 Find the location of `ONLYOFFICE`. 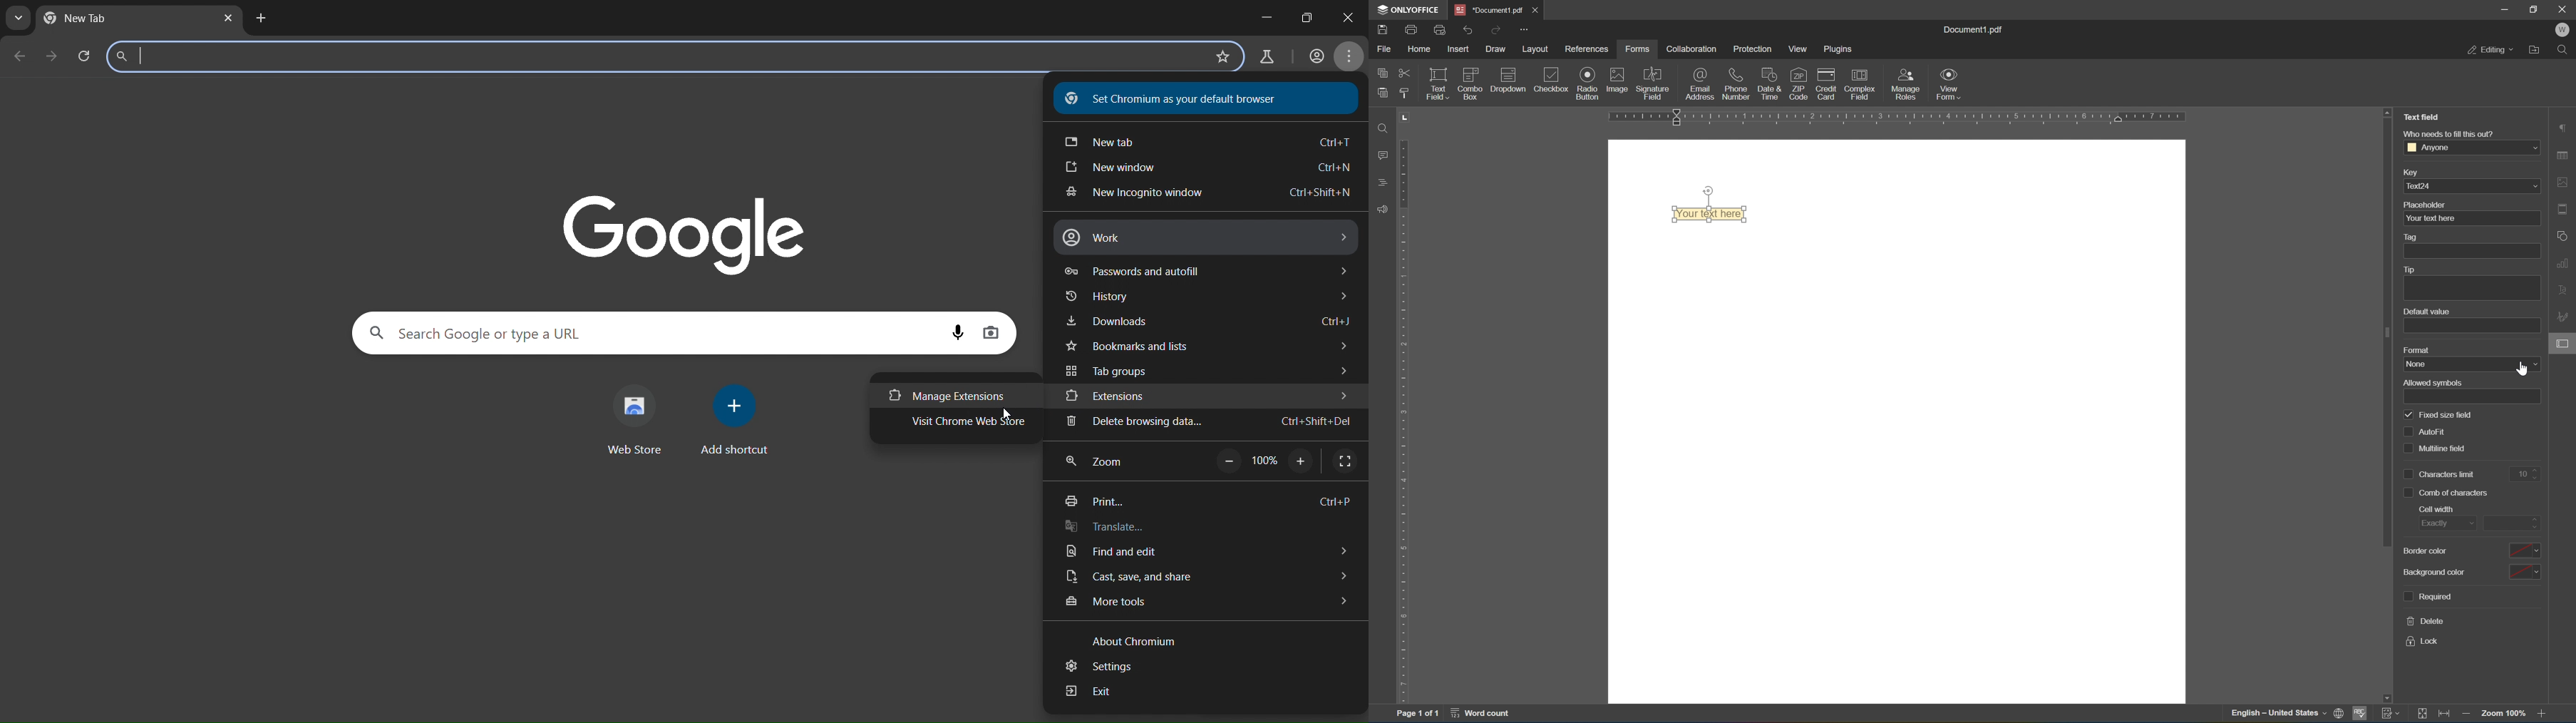

ONLYOFFICE is located at coordinates (1408, 9).